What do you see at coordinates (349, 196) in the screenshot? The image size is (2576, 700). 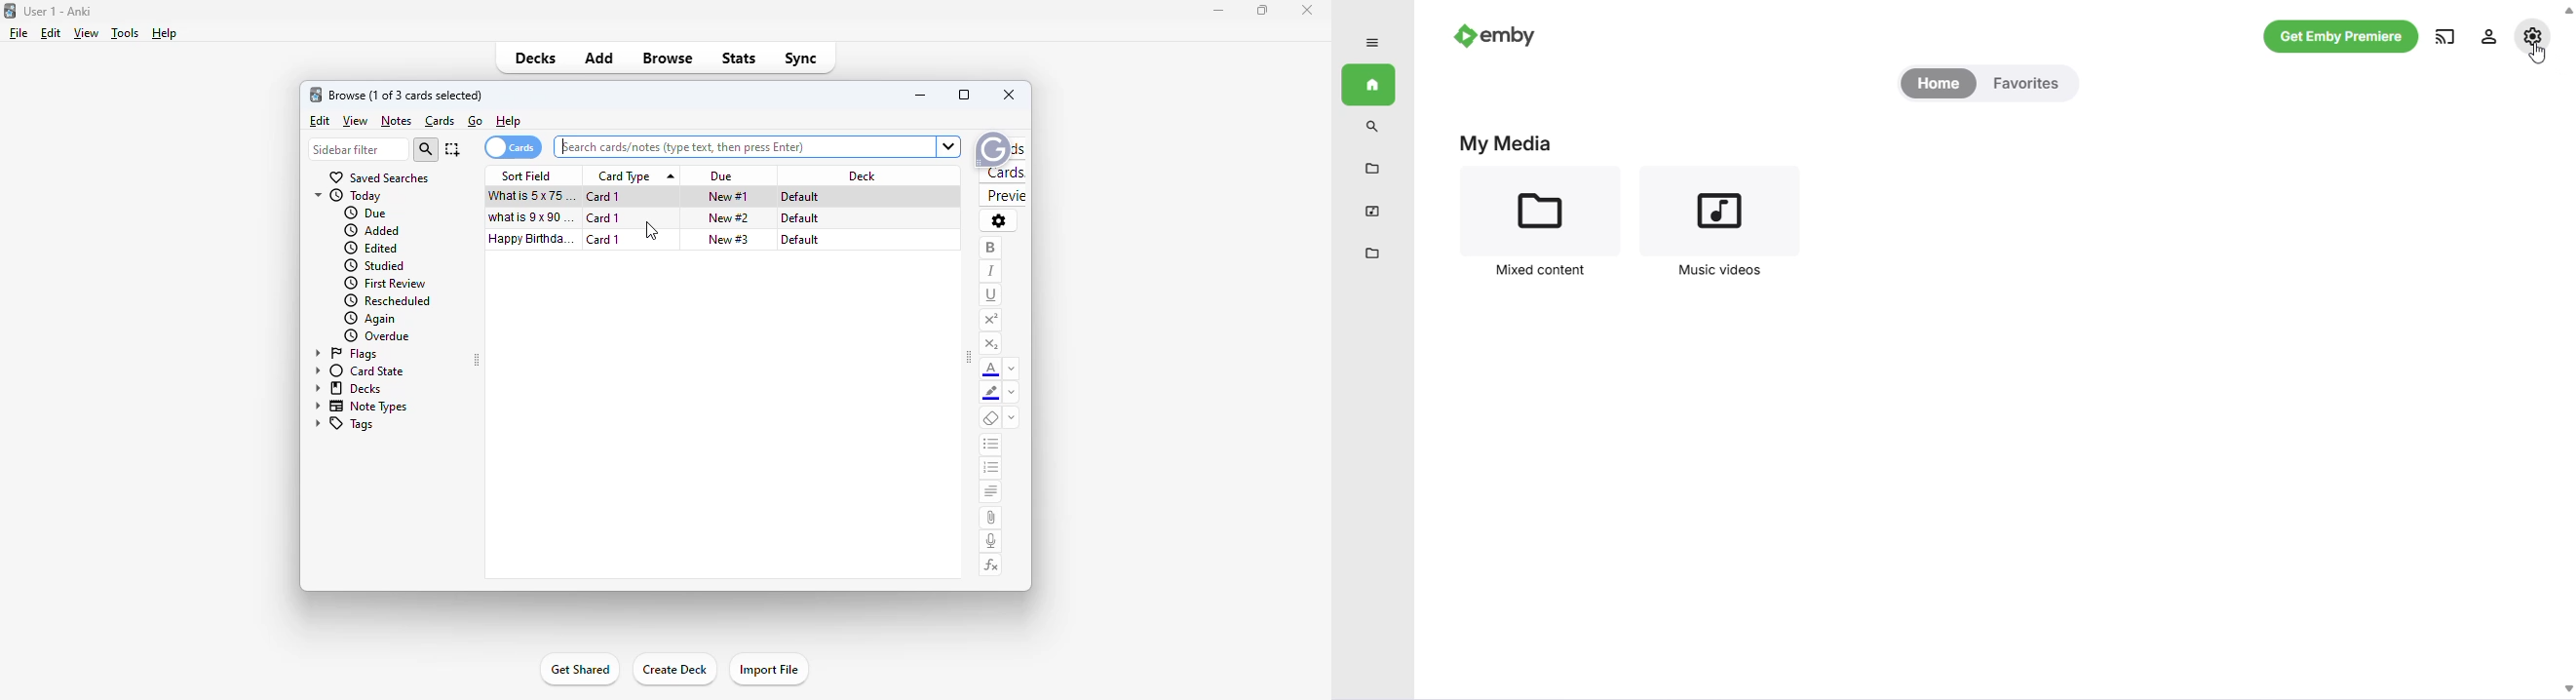 I see `today` at bounding box center [349, 196].